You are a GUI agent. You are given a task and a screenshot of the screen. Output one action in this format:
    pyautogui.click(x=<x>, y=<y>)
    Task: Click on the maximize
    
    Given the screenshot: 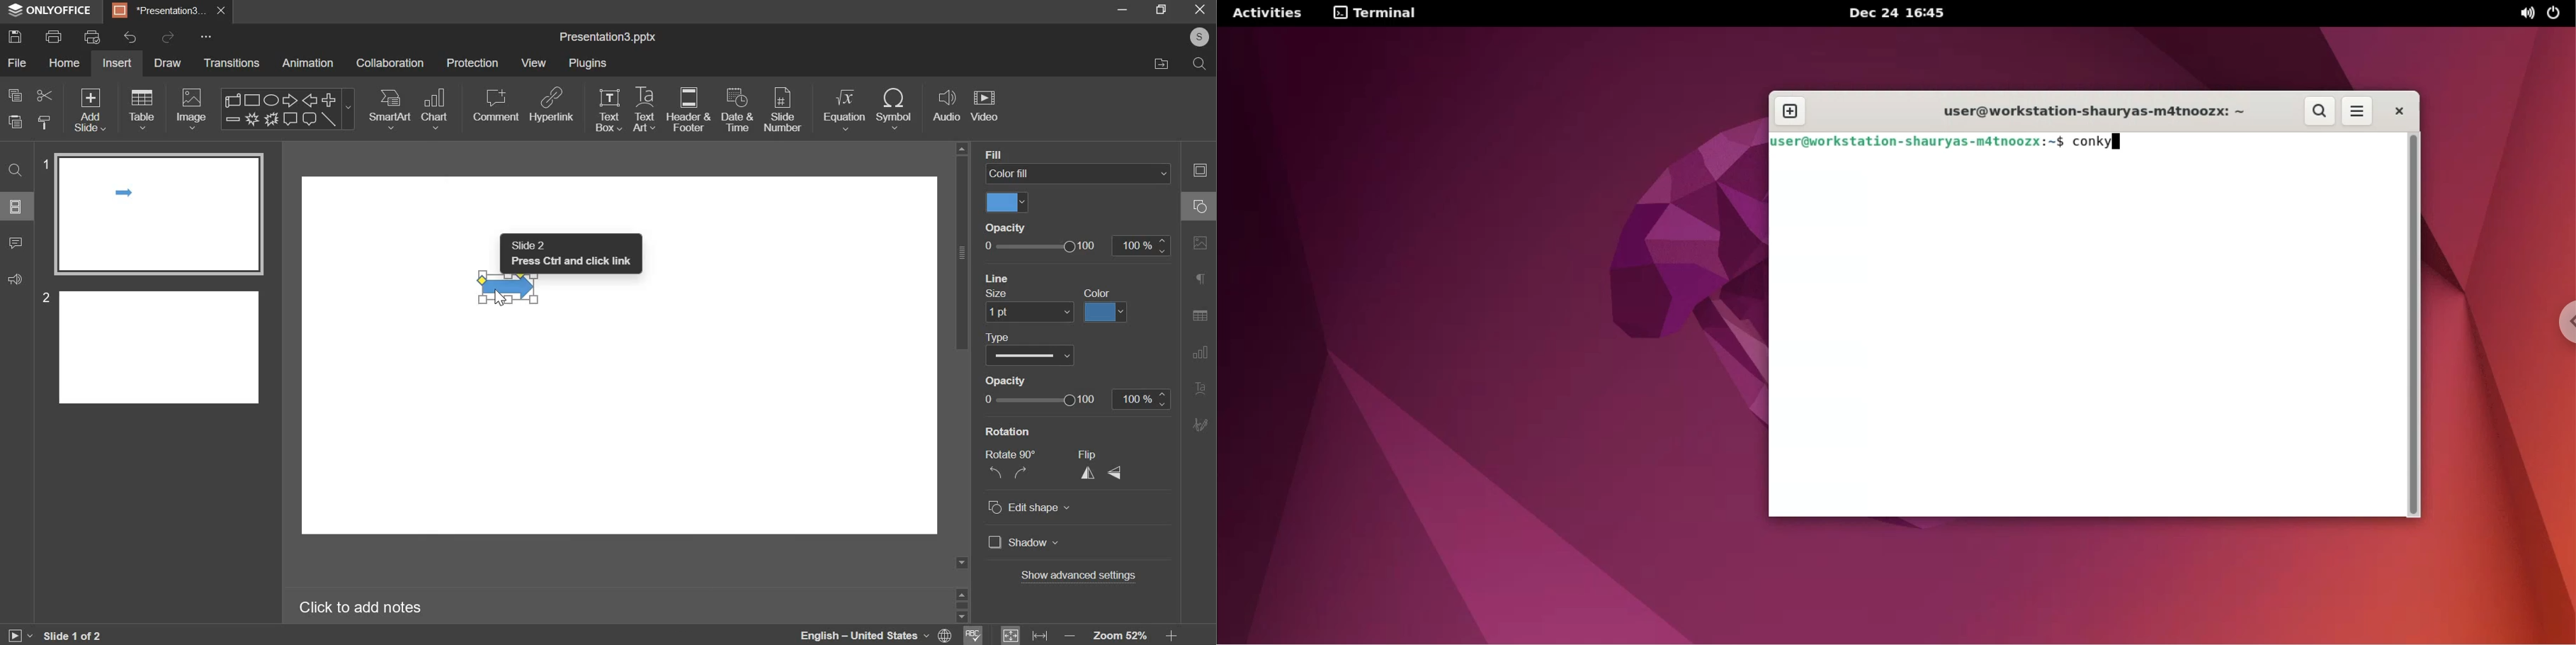 What is the action you would take?
    pyautogui.click(x=1163, y=9)
    